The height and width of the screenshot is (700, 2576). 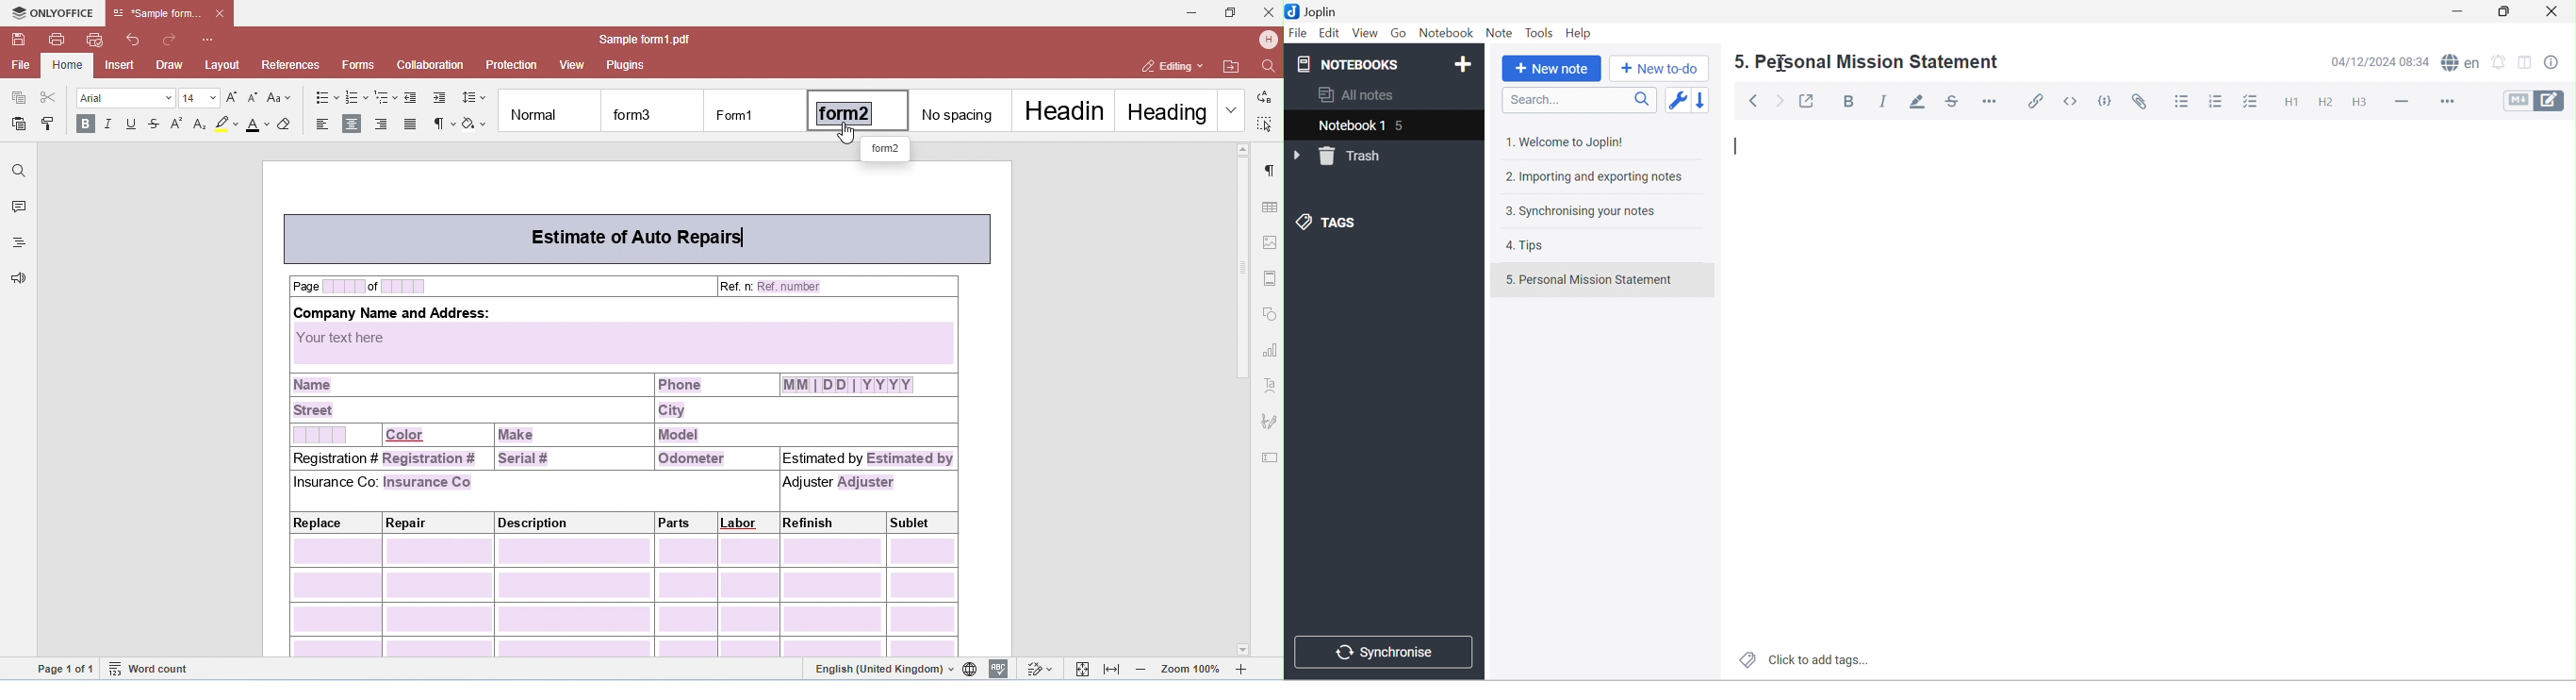 What do you see at coordinates (1524, 245) in the screenshot?
I see `4. Tips` at bounding box center [1524, 245].